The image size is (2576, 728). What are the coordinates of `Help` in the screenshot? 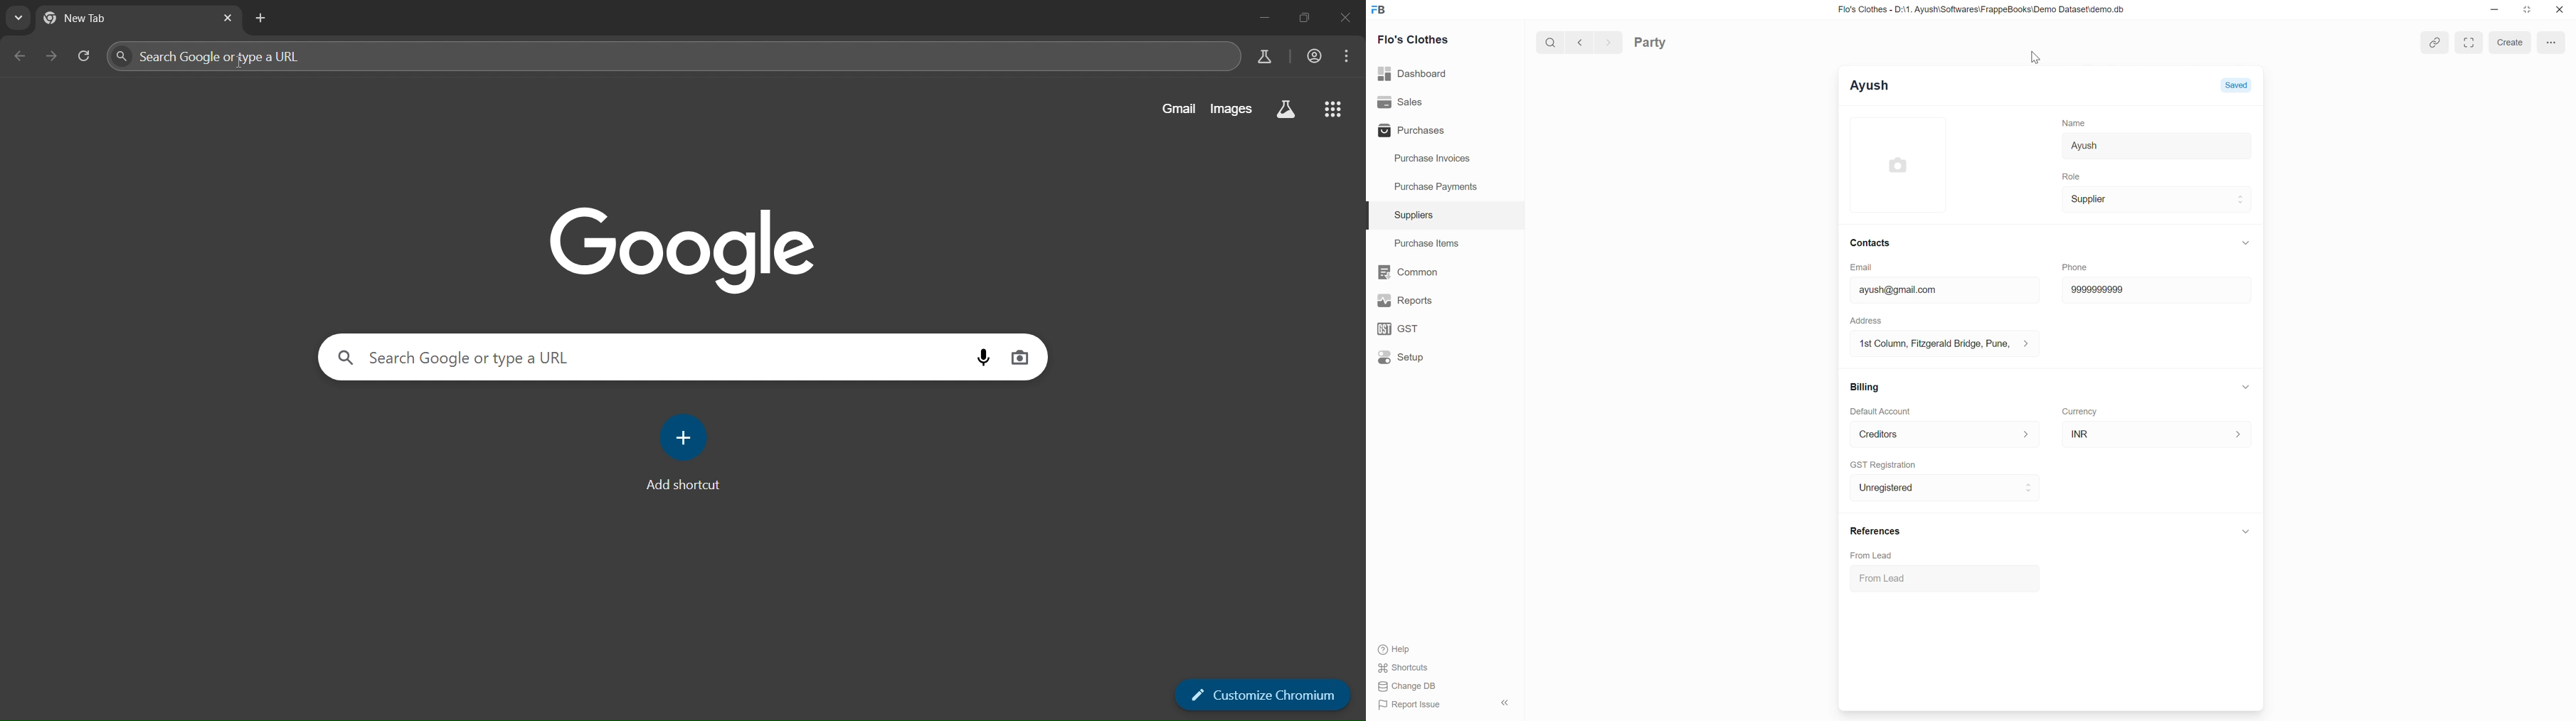 It's located at (1404, 650).